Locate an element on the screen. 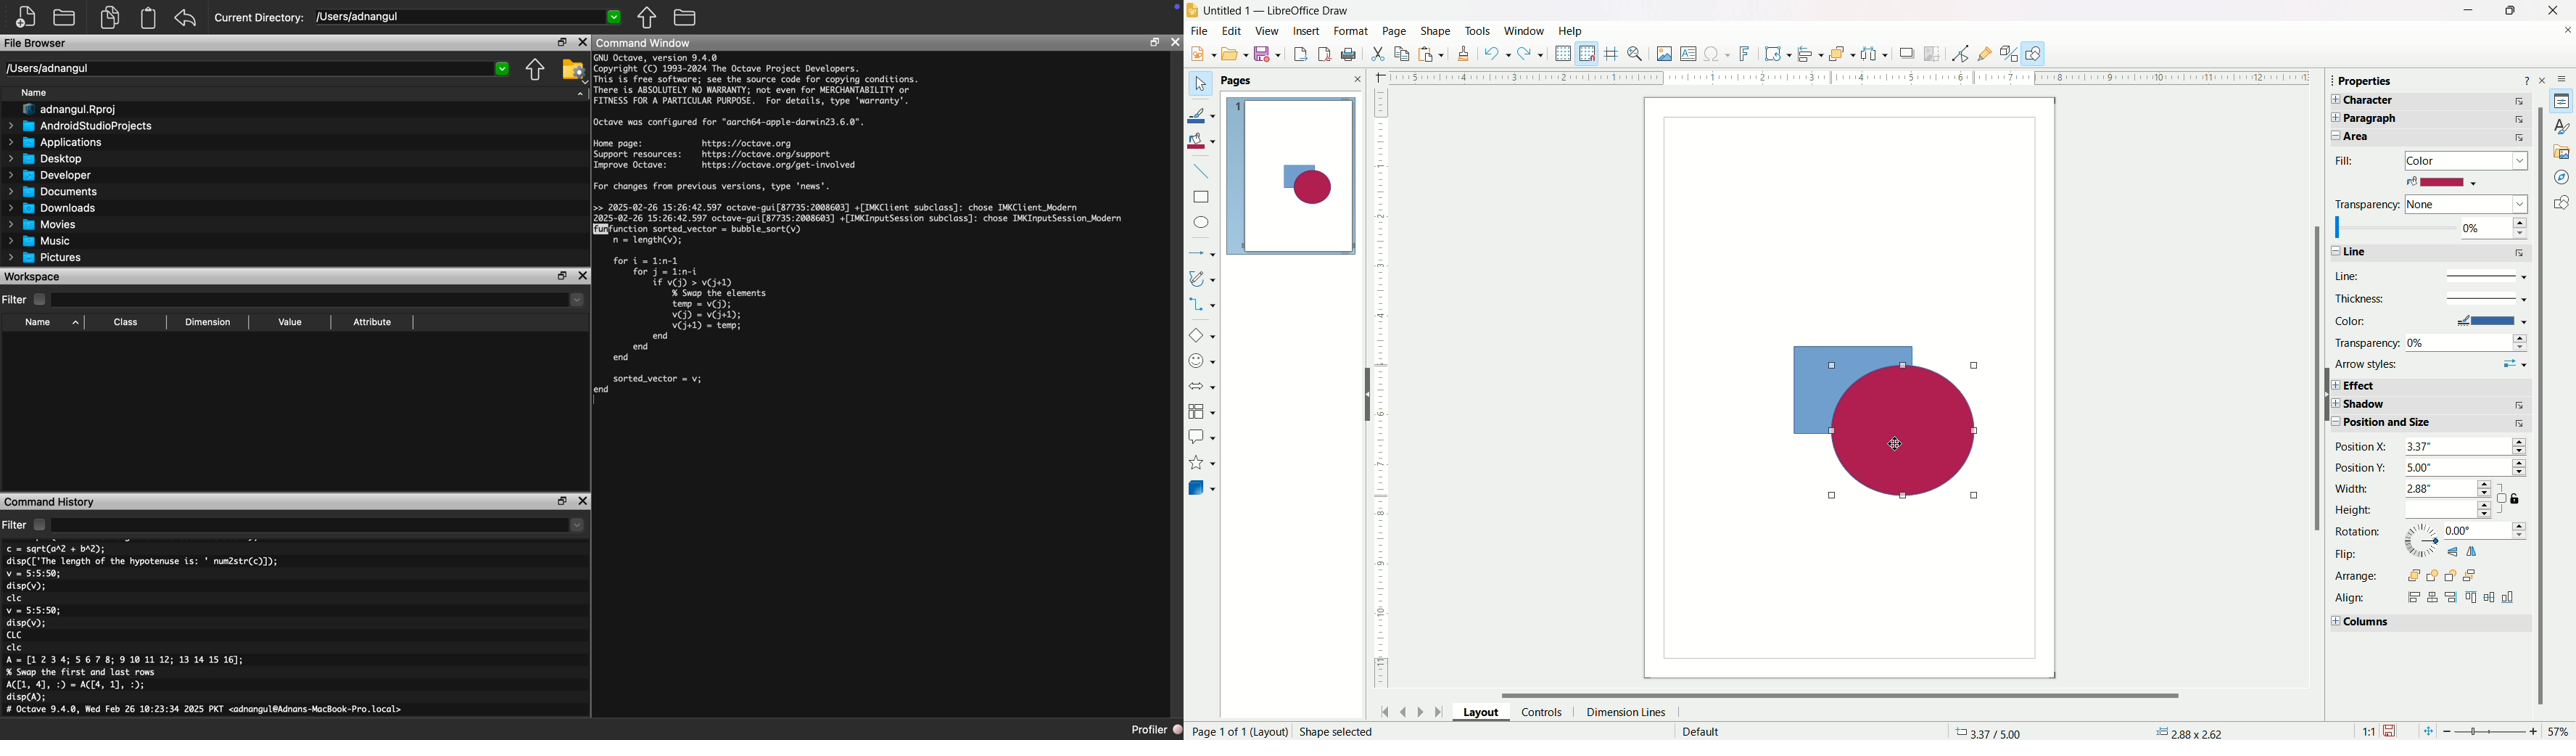 This screenshot has height=756, width=2576. snap to grid is located at coordinates (1590, 53).